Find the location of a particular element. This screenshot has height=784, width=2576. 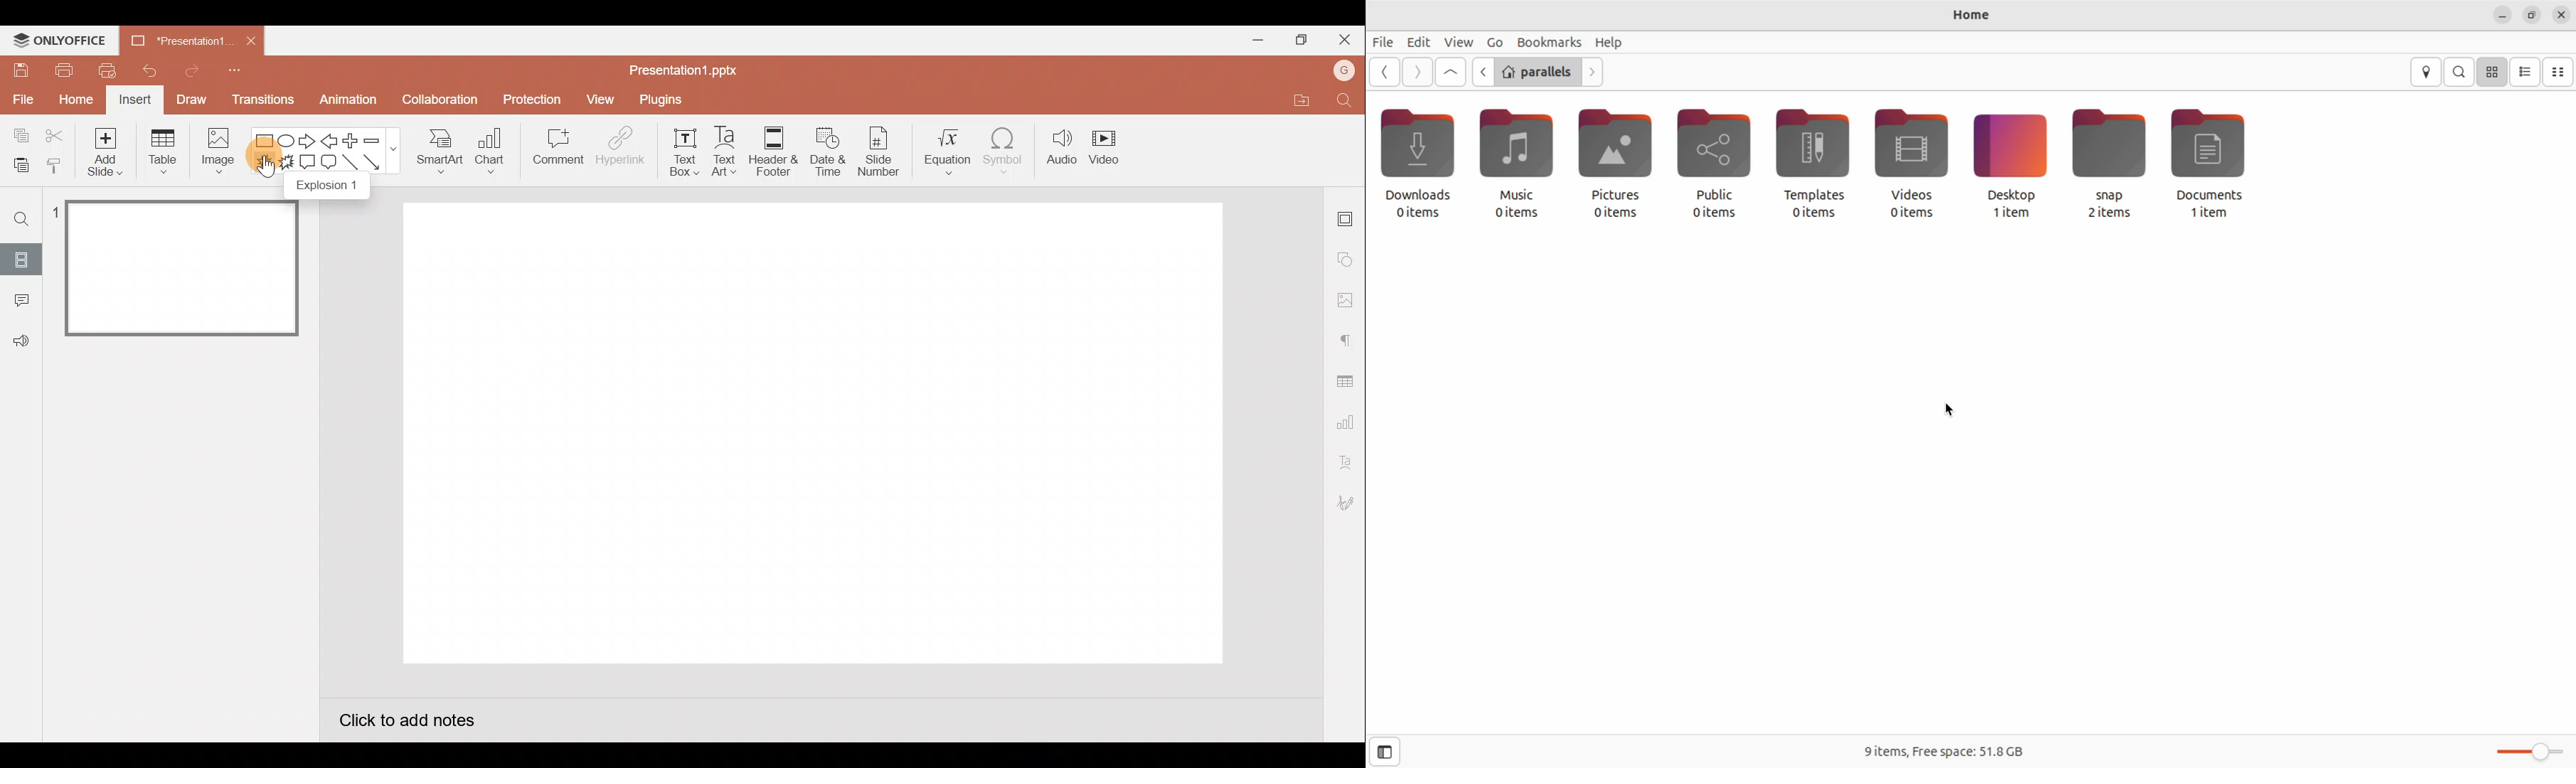

Quick print is located at coordinates (106, 70).